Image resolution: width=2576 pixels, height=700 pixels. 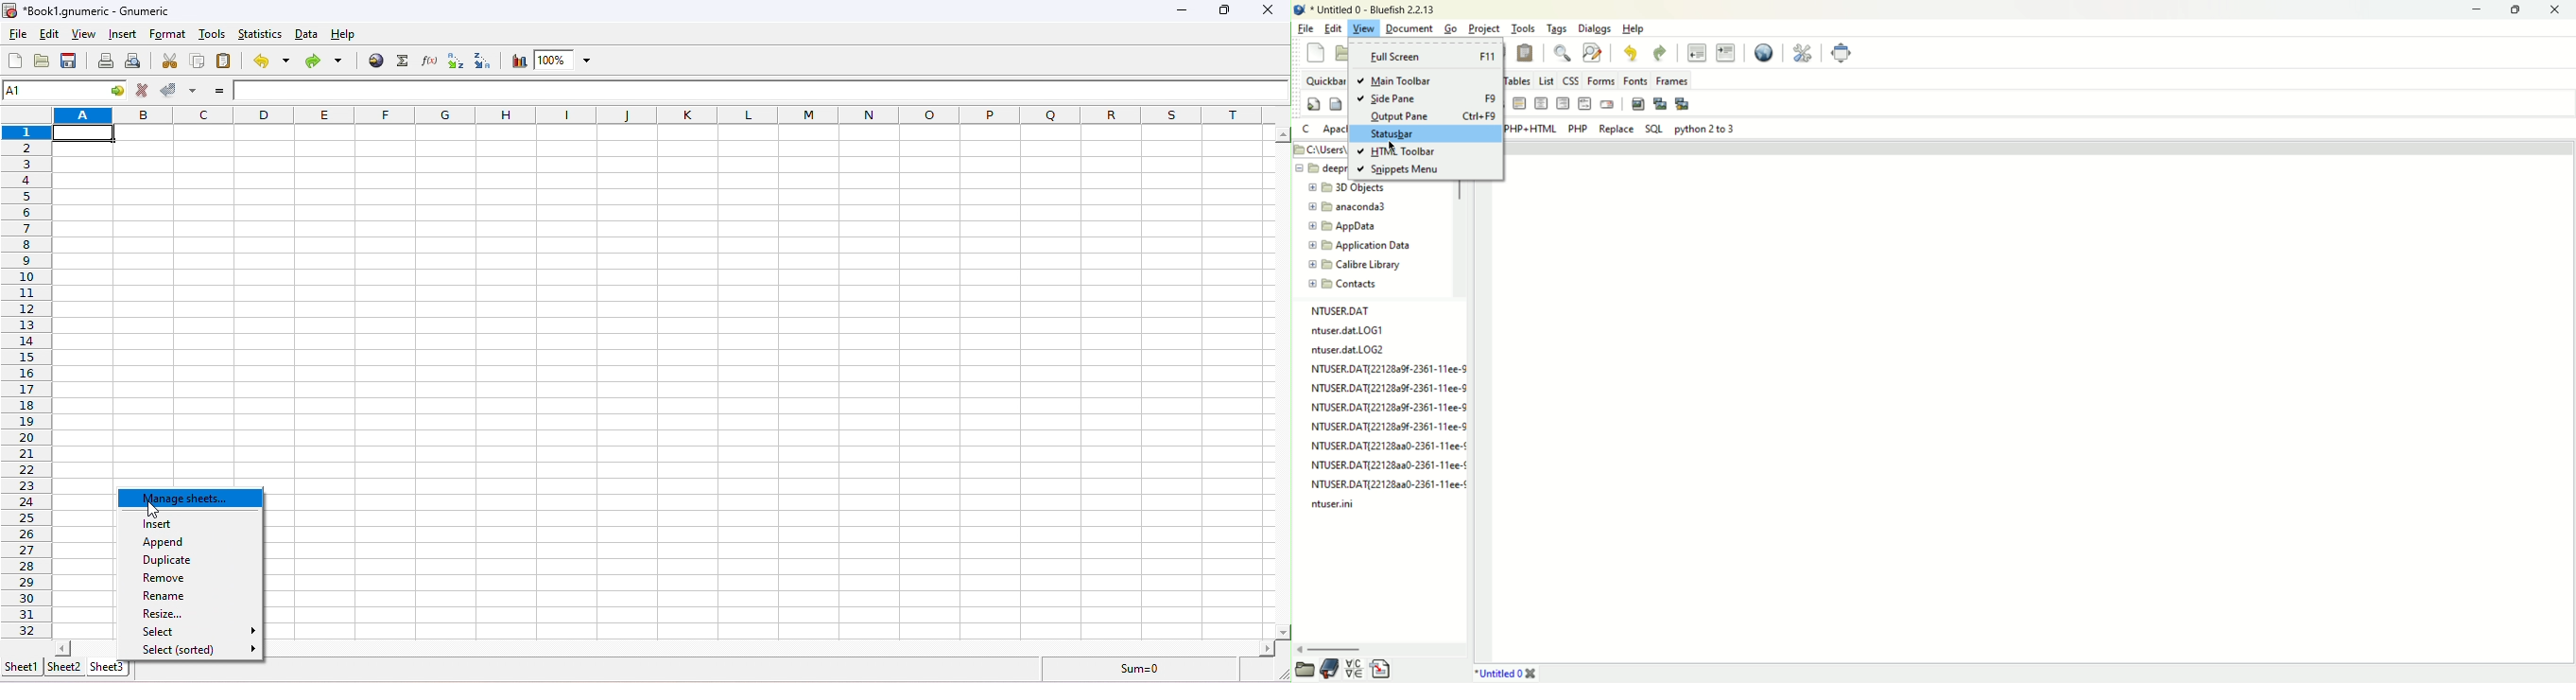 I want to click on tags, so click(x=1556, y=29).